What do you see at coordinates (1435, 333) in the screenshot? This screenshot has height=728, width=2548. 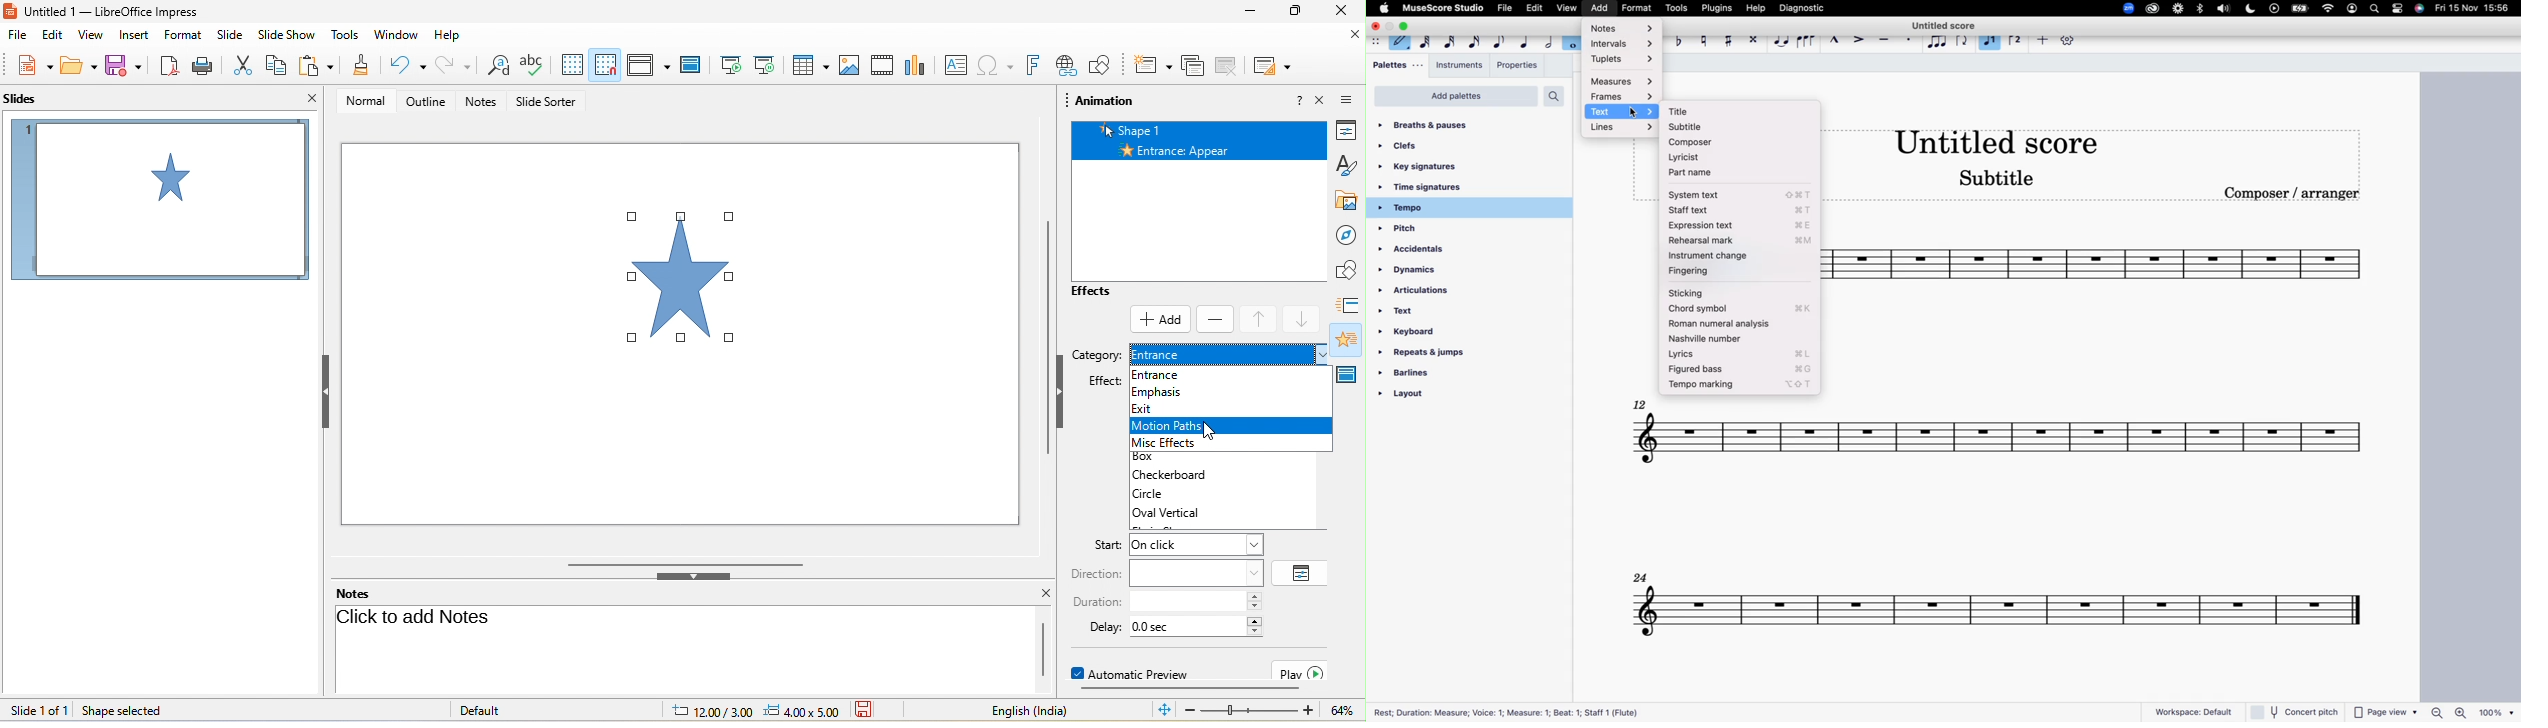 I see `keyboard` at bounding box center [1435, 333].